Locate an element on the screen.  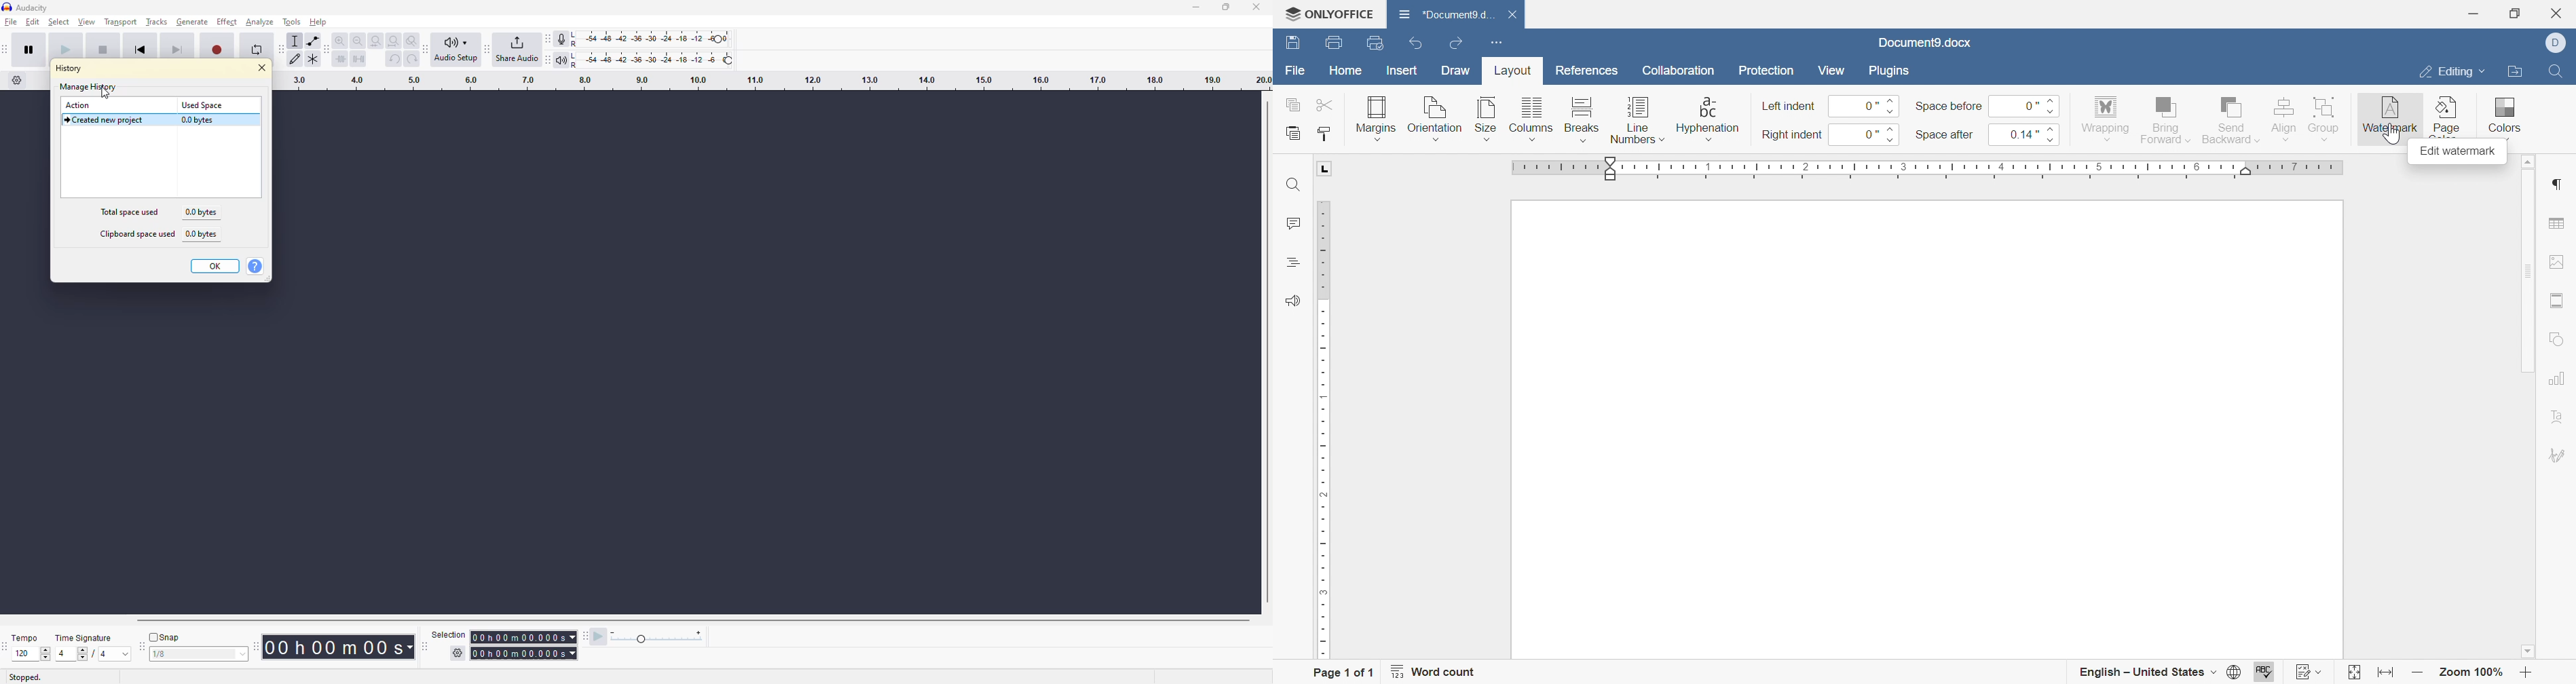
editing is located at coordinates (2449, 74).